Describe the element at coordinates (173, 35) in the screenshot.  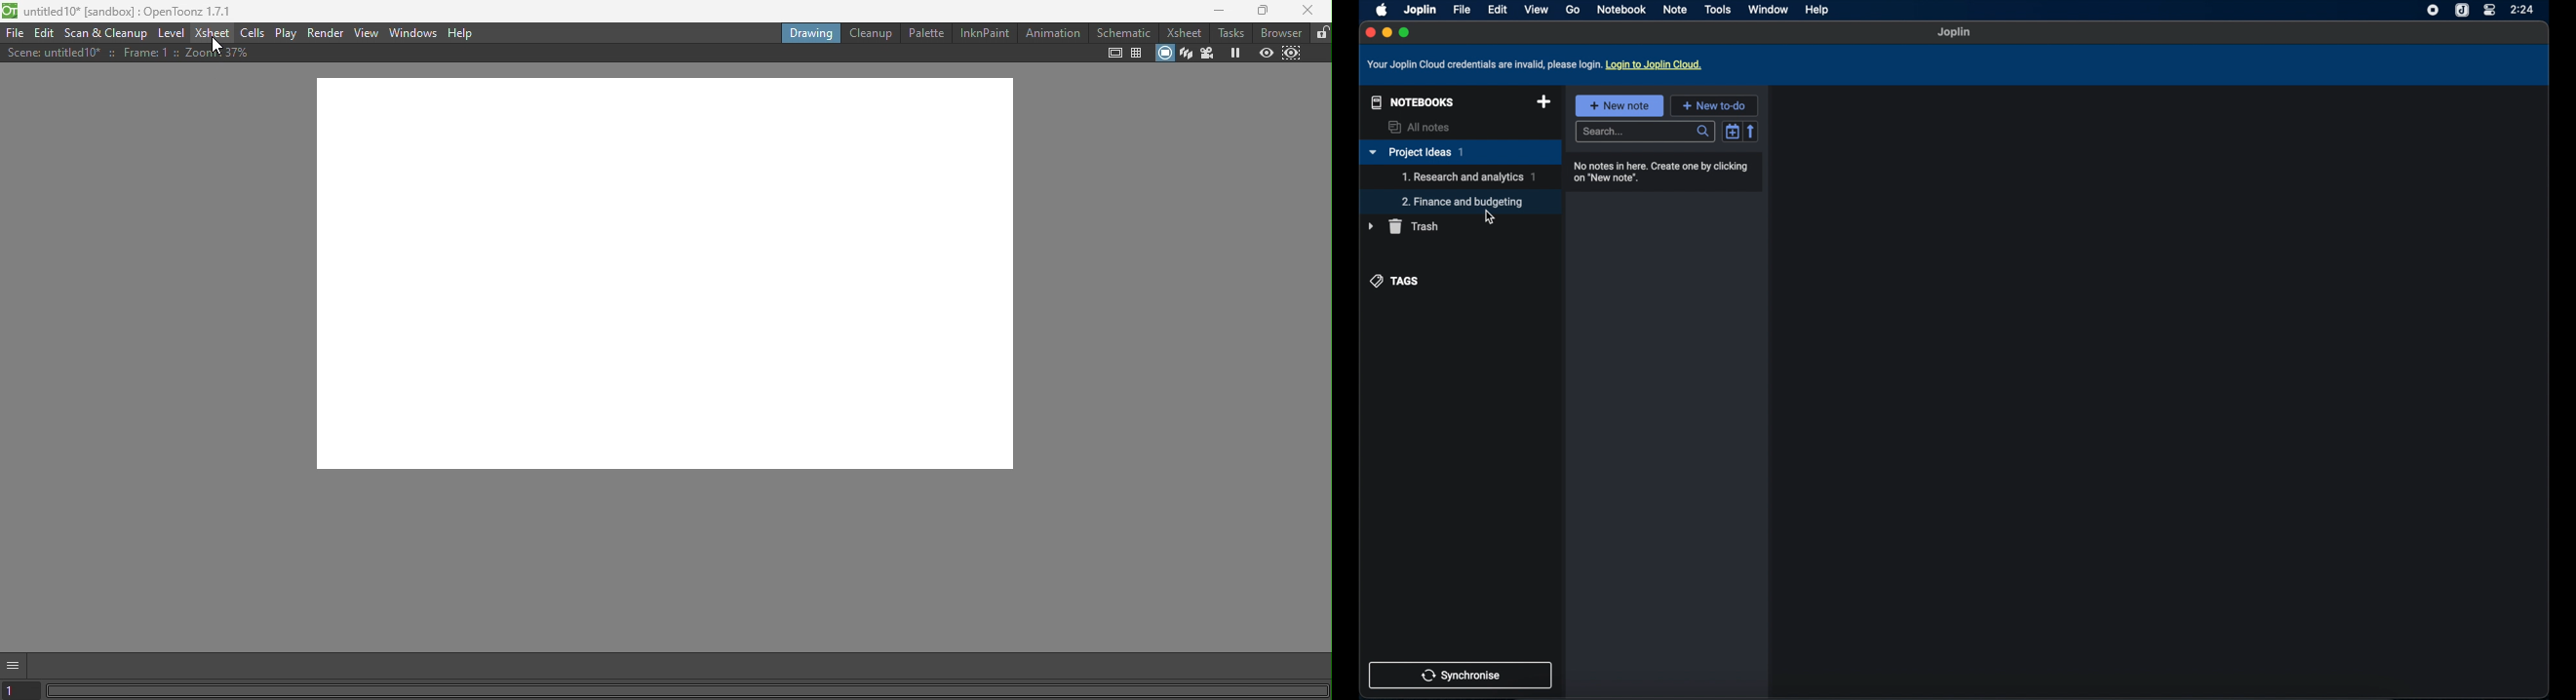
I see `Level` at that location.